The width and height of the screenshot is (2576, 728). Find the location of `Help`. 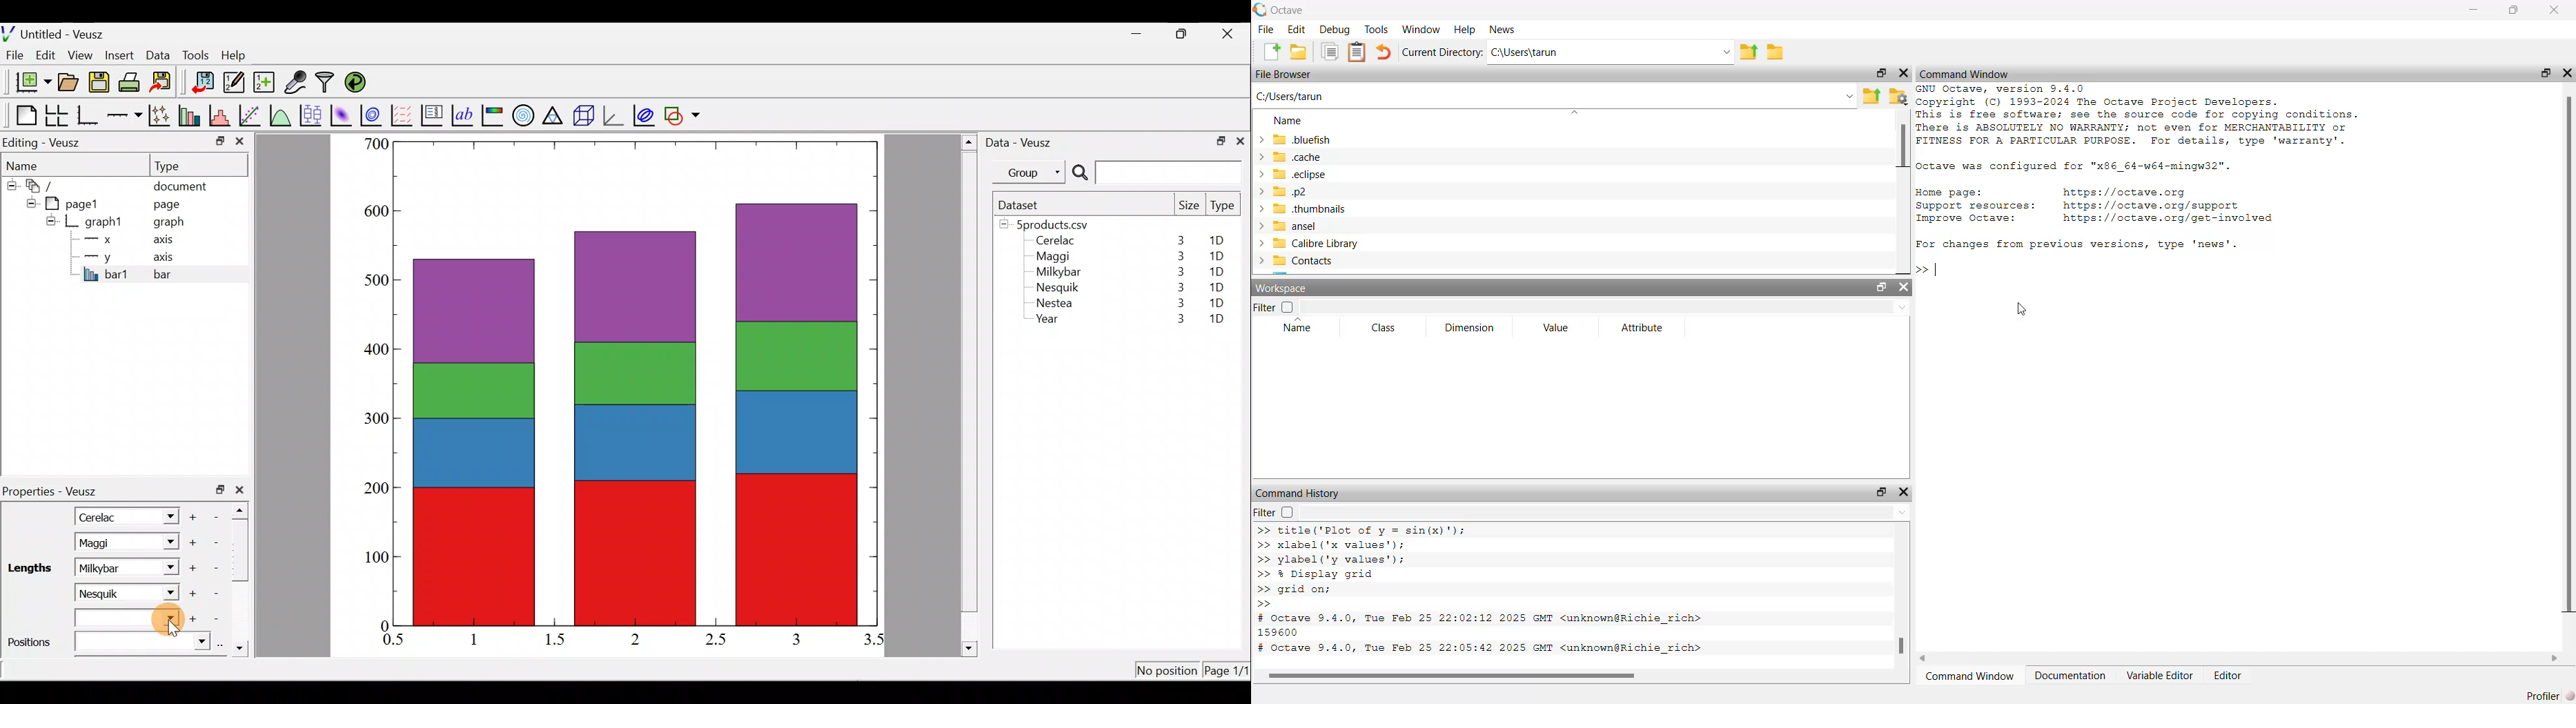

Help is located at coordinates (241, 55).